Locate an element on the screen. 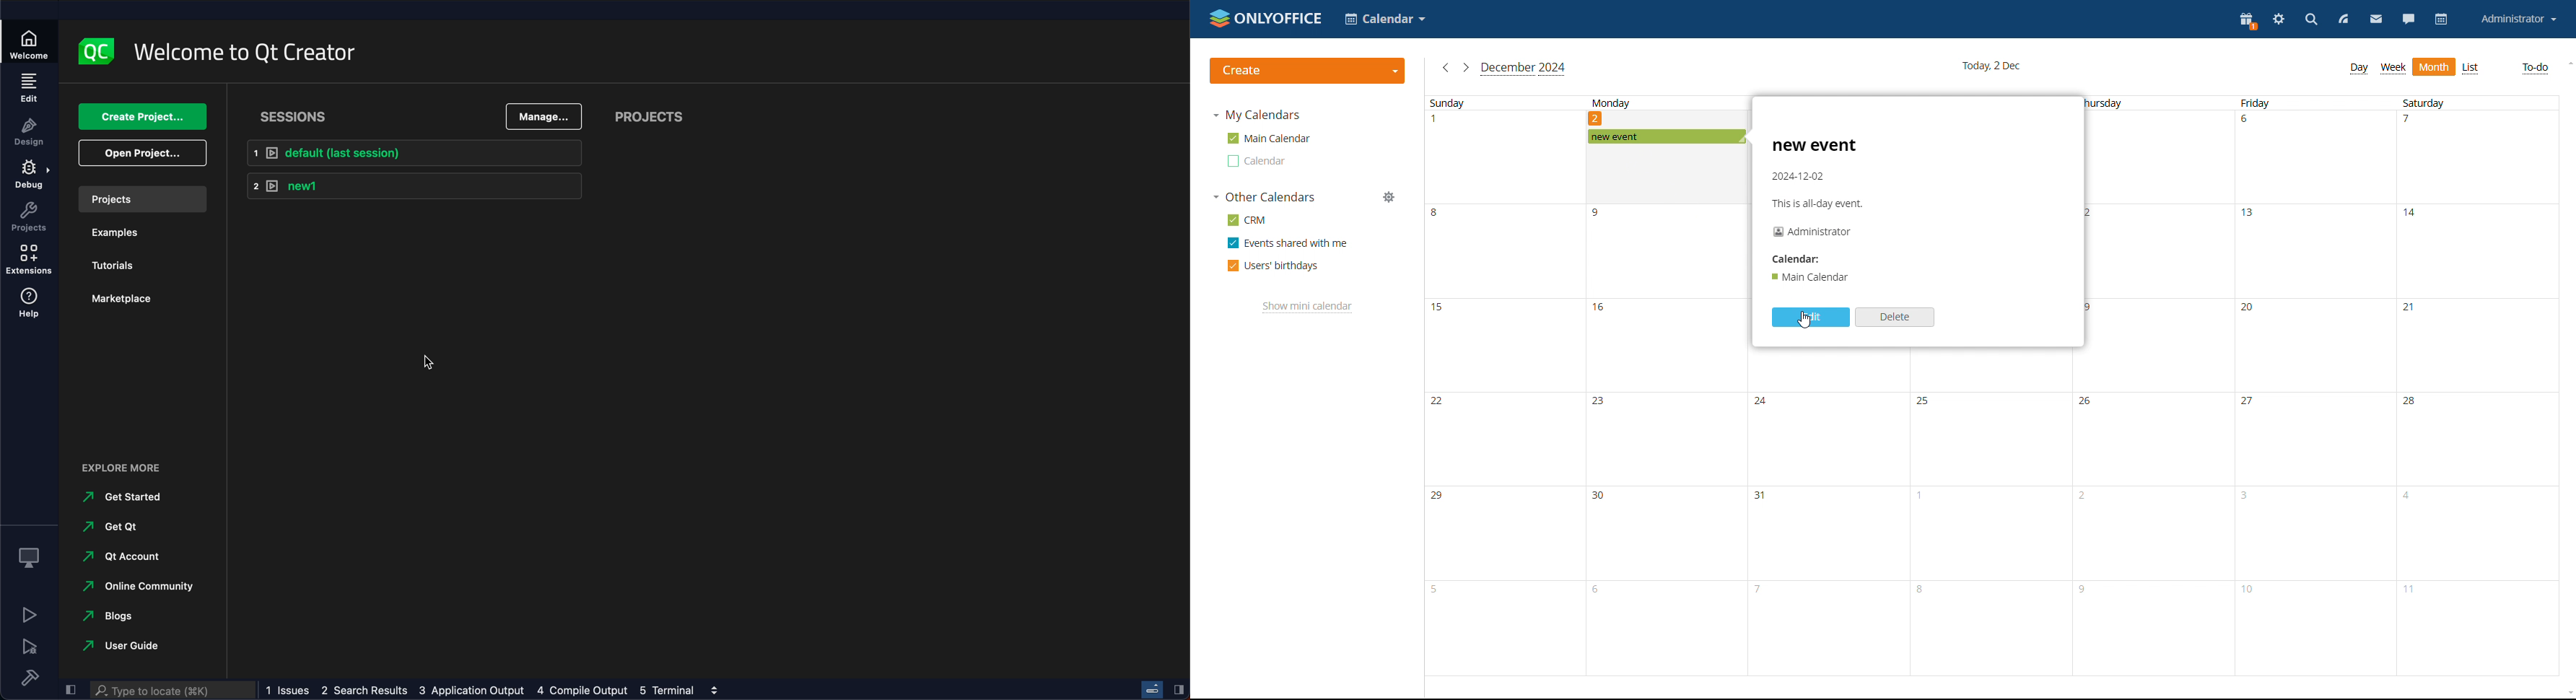 This screenshot has height=700, width=2576. explore more  is located at coordinates (129, 466).